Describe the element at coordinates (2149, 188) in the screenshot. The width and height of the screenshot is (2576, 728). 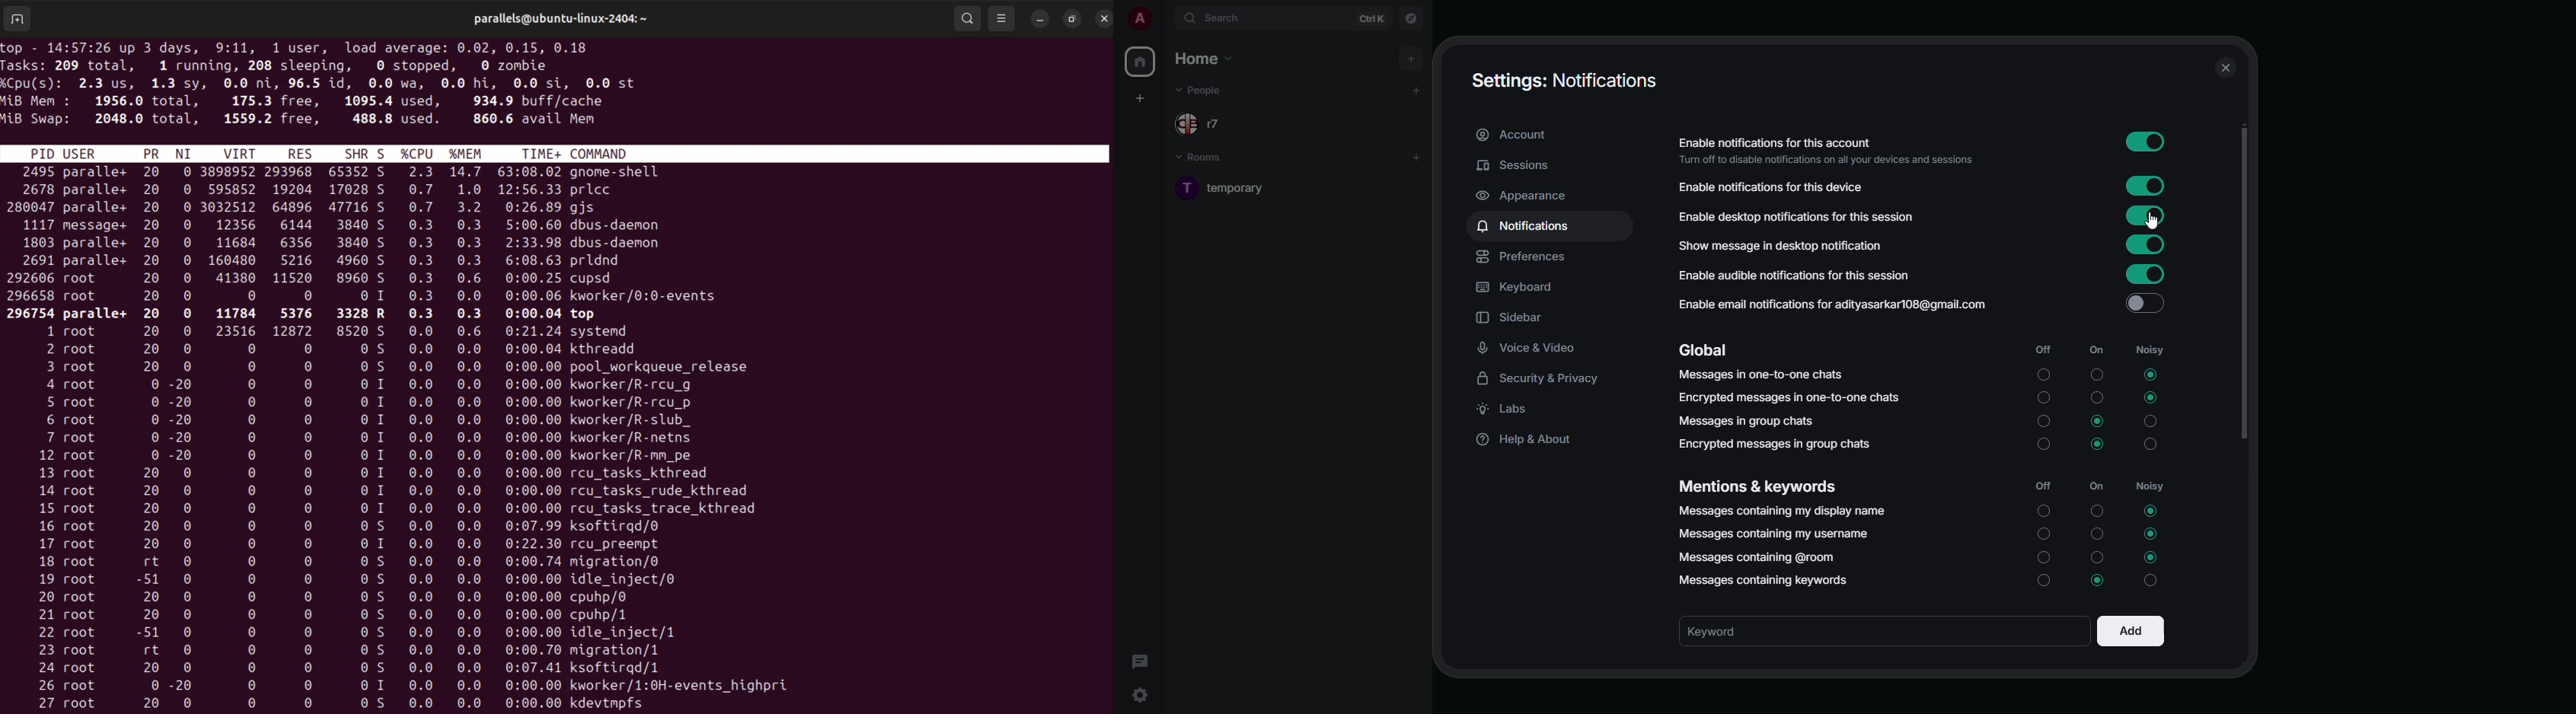
I see `click to enable/disable` at that location.